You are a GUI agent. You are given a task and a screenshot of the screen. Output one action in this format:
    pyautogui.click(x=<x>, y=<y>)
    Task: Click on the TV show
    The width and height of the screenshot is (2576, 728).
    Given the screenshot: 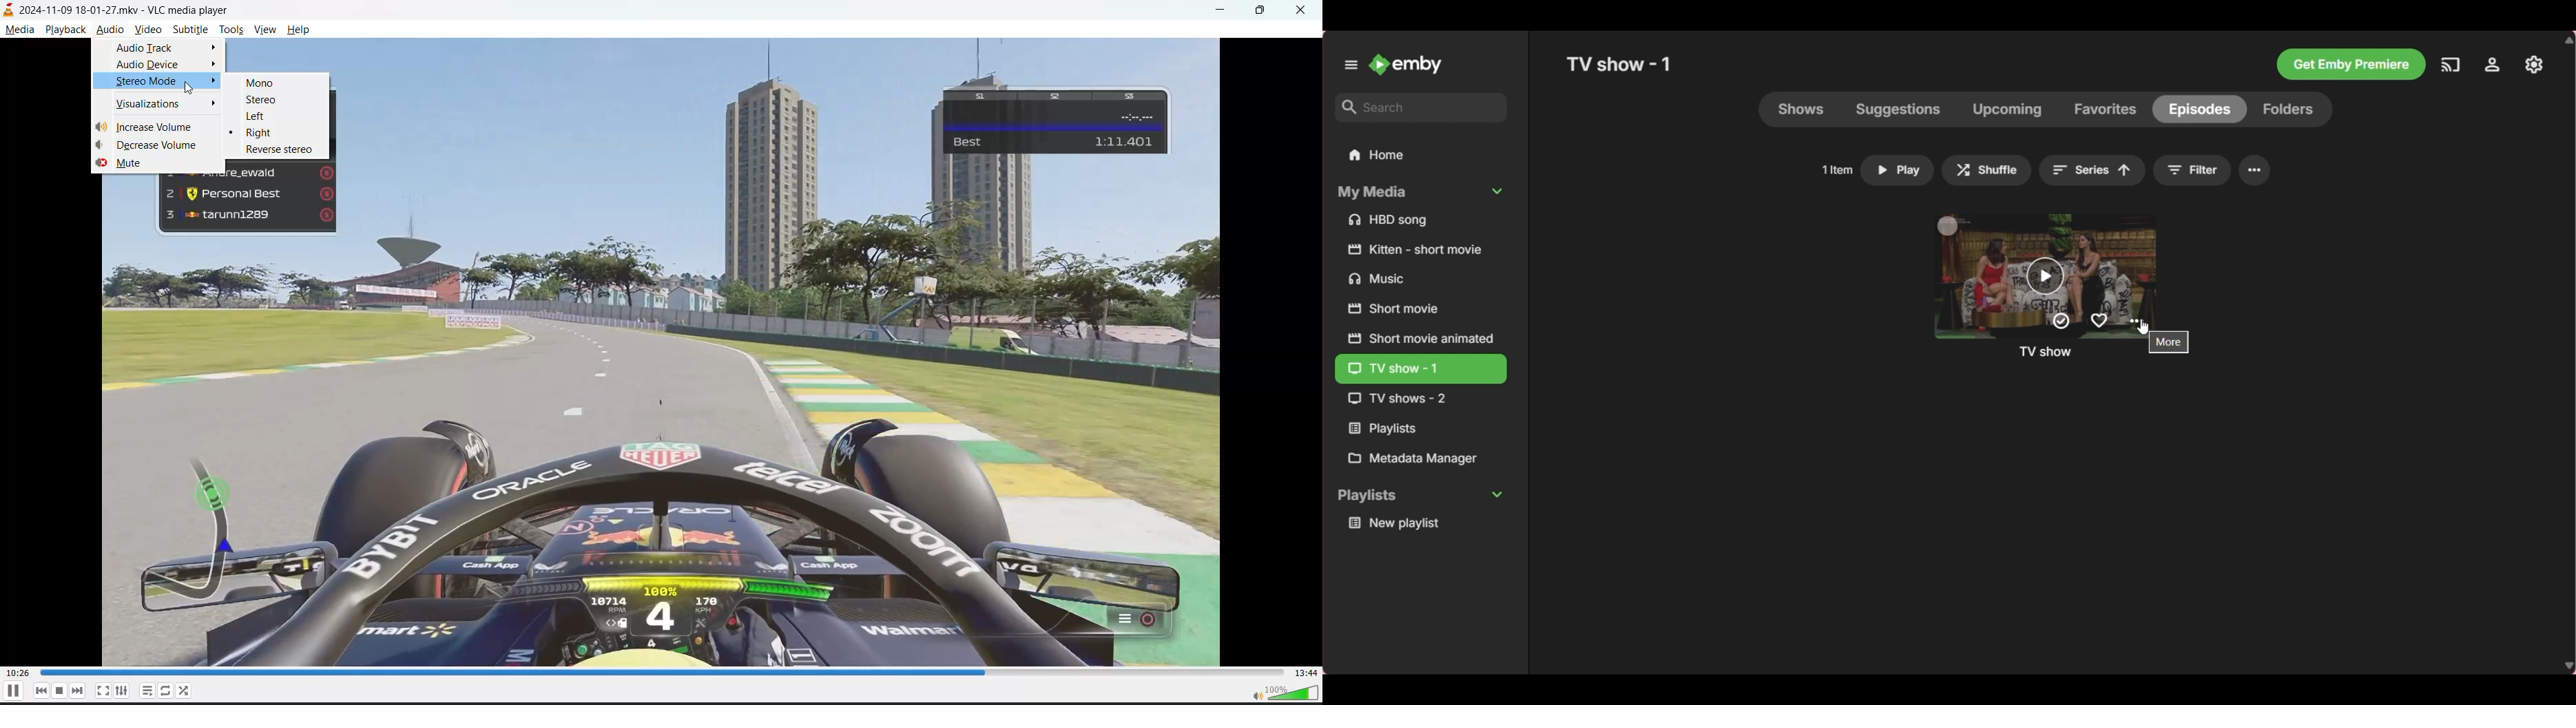 What is the action you would take?
    pyautogui.click(x=1418, y=399)
    